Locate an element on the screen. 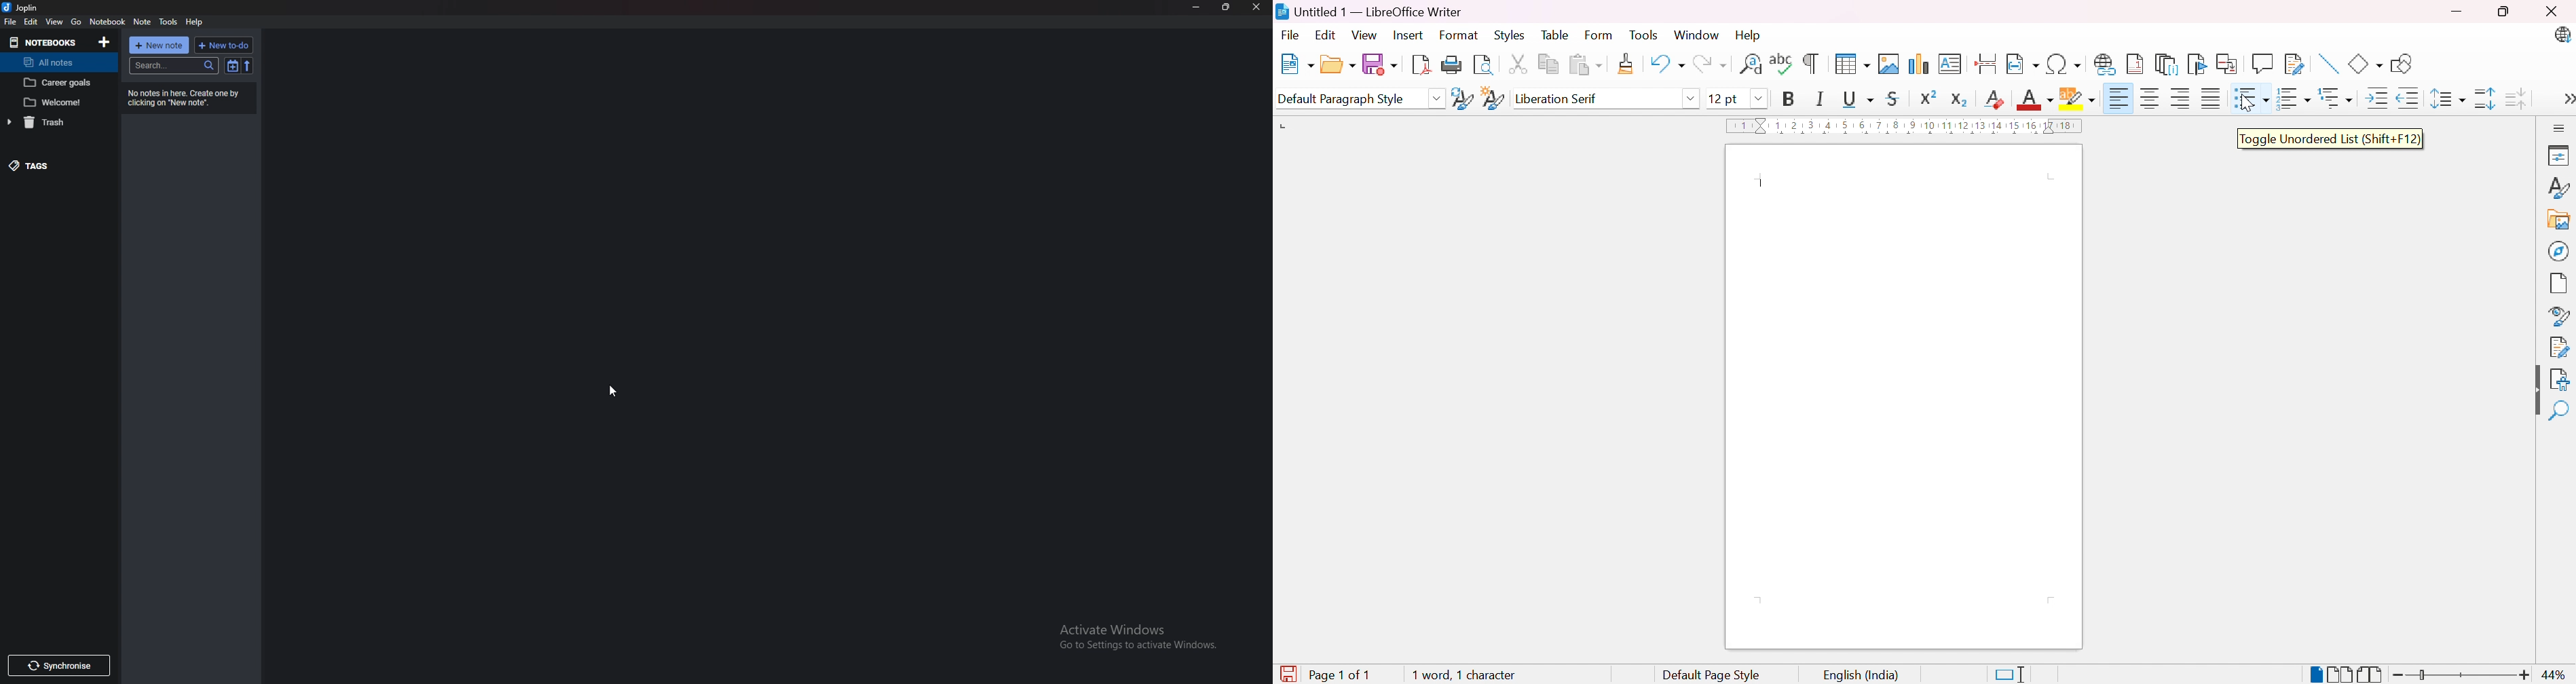  Update selected style is located at coordinates (1463, 98).